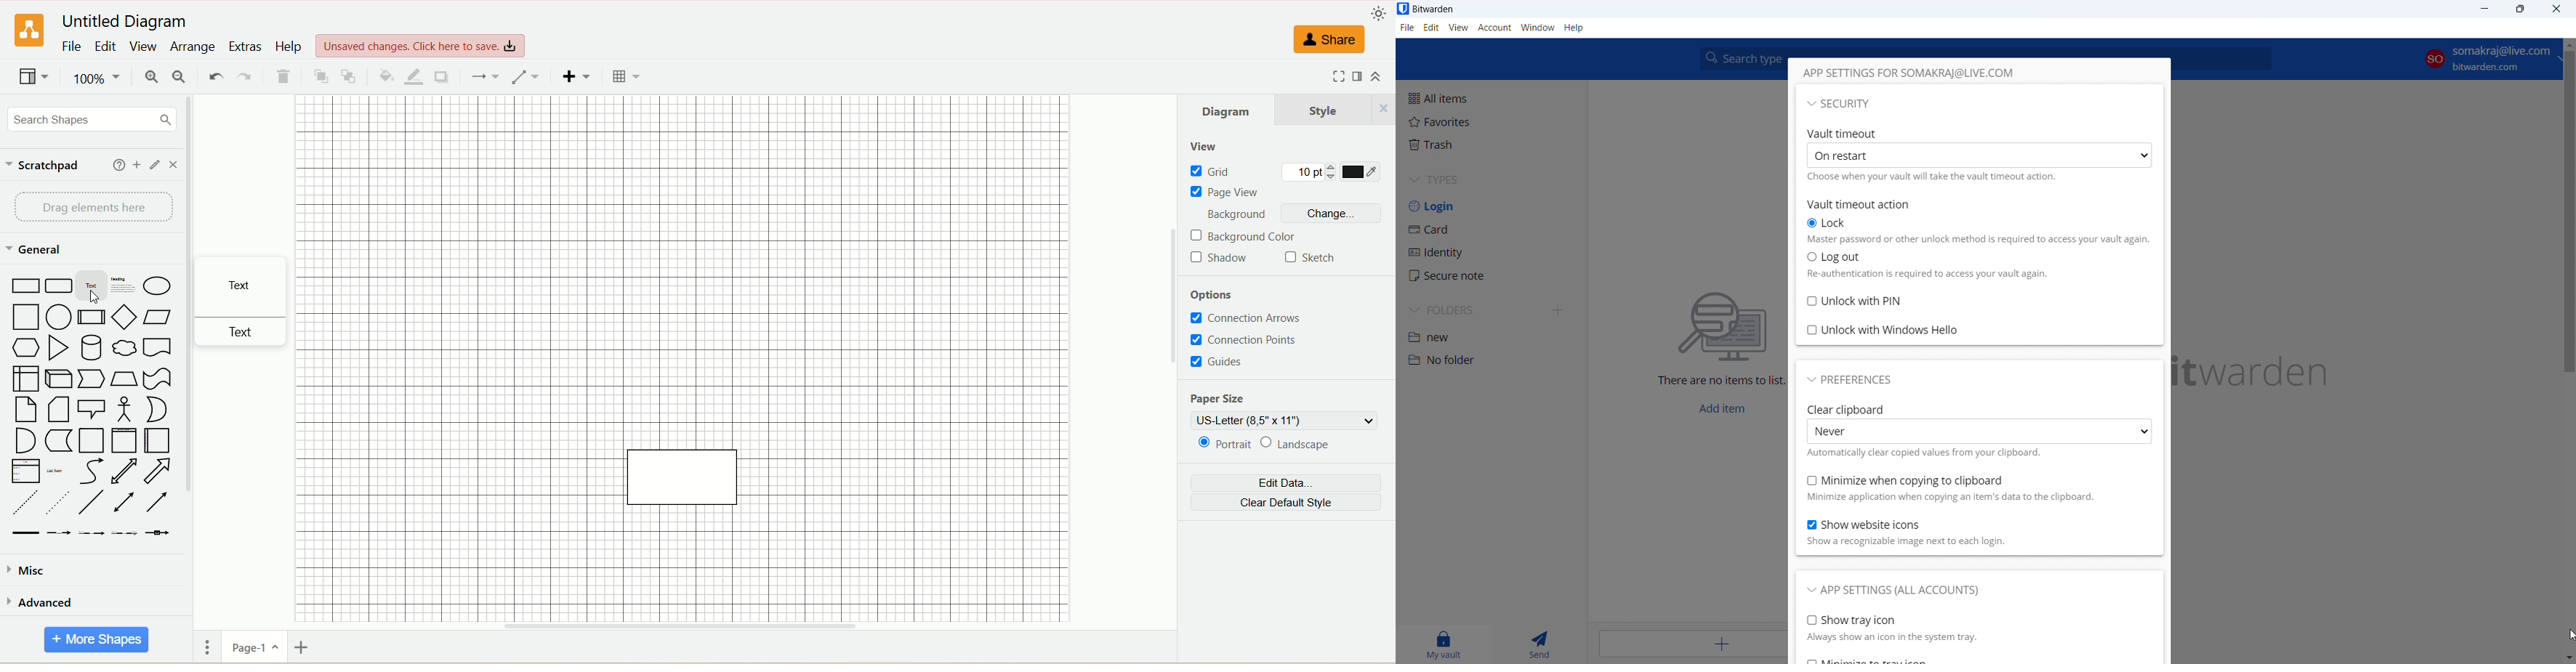  I want to click on add item, so click(1722, 409).